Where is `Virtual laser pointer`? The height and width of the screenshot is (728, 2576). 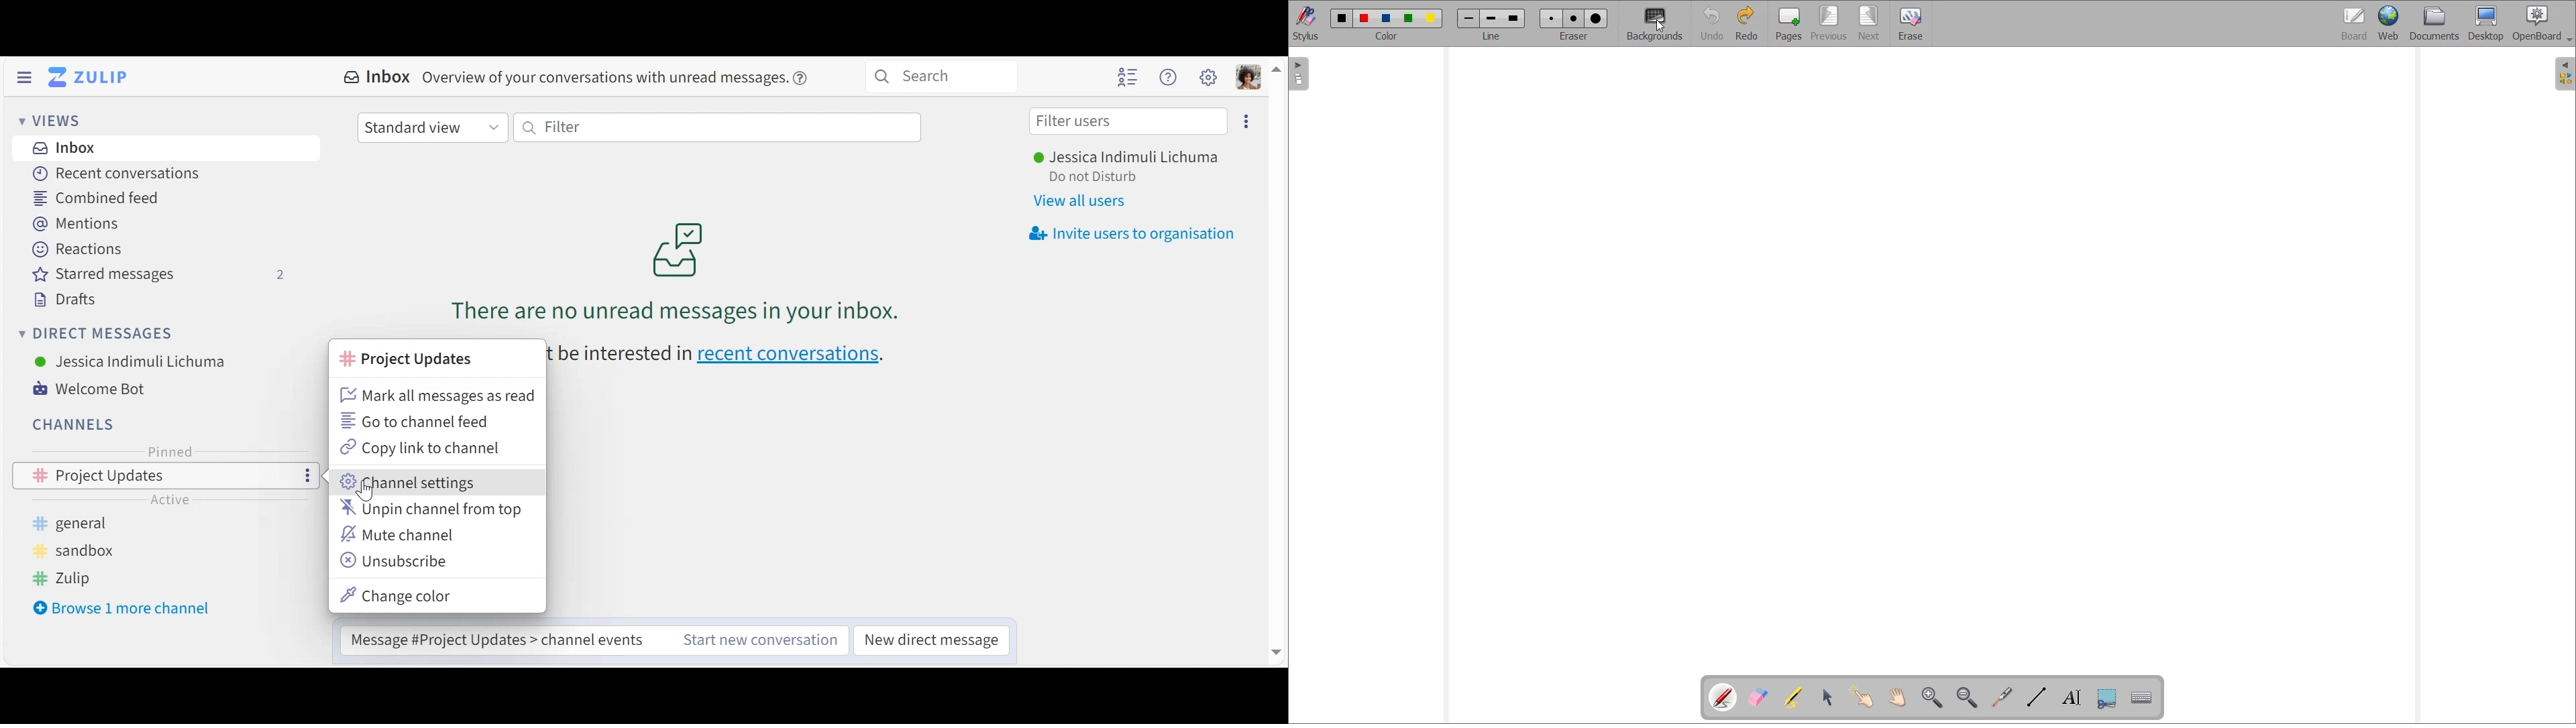
Virtual laser pointer is located at coordinates (2002, 697).